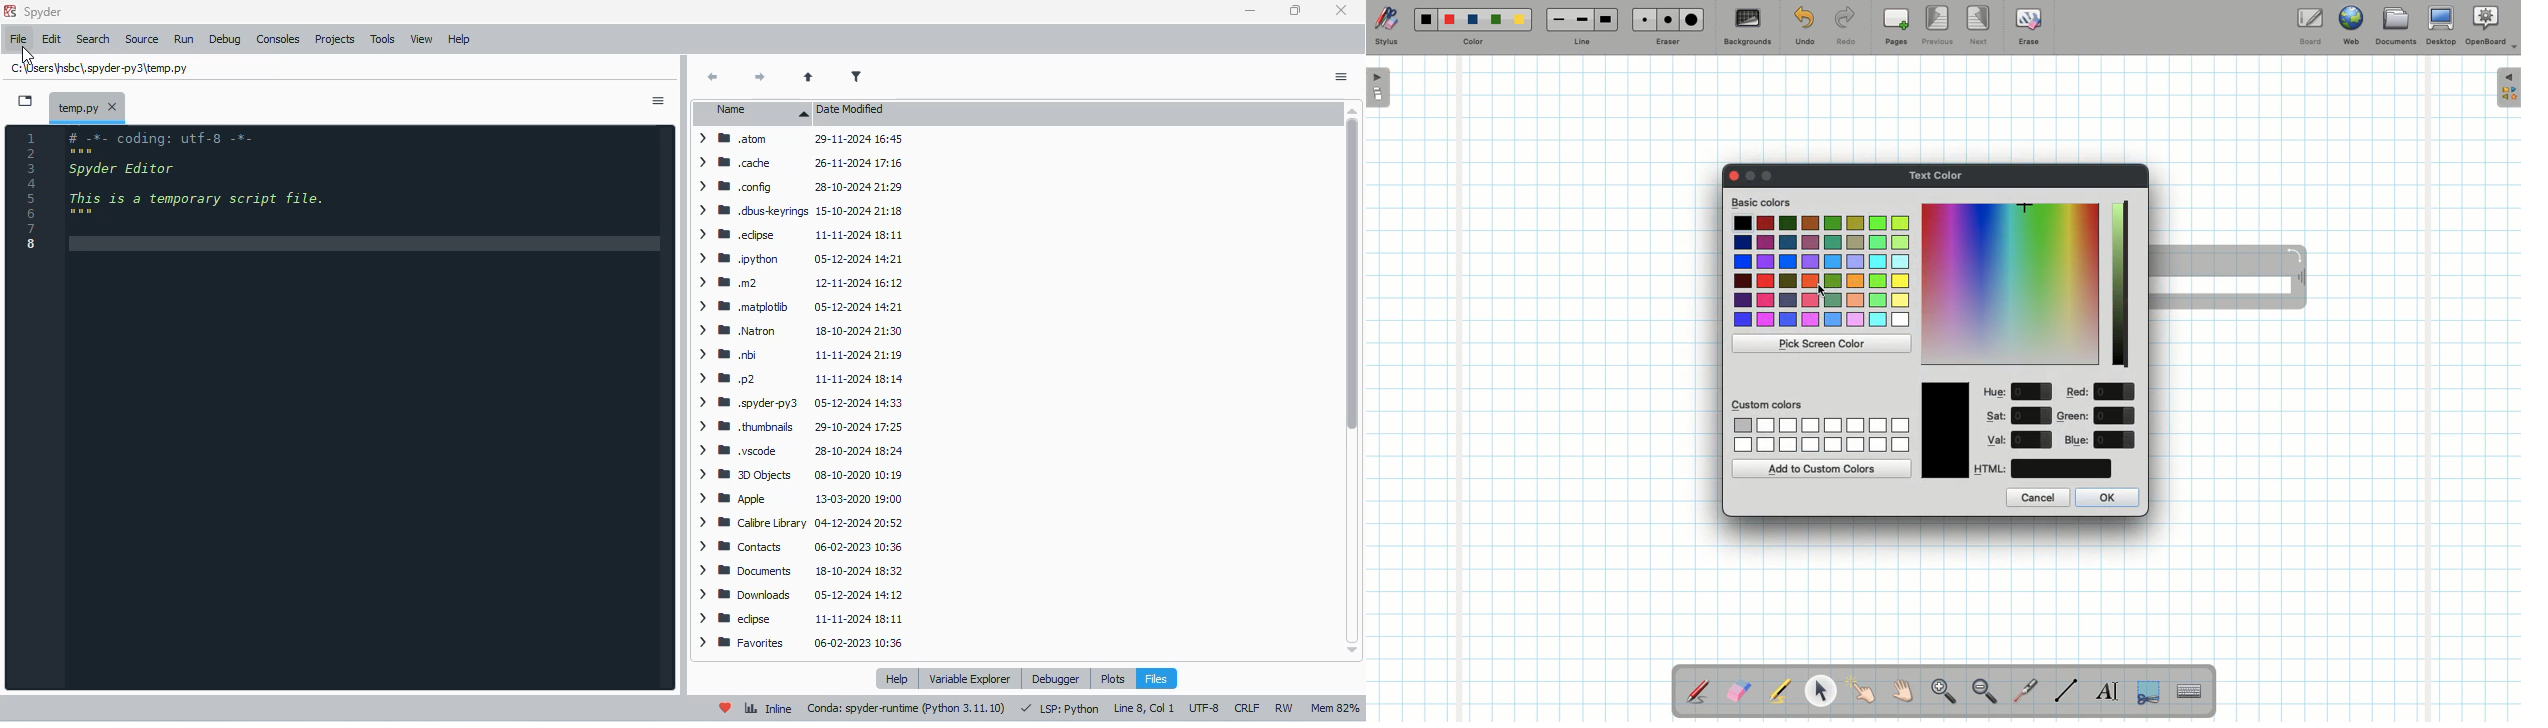 The height and width of the screenshot is (728, 2548). I want to click on Text color, so click(1938, 172).